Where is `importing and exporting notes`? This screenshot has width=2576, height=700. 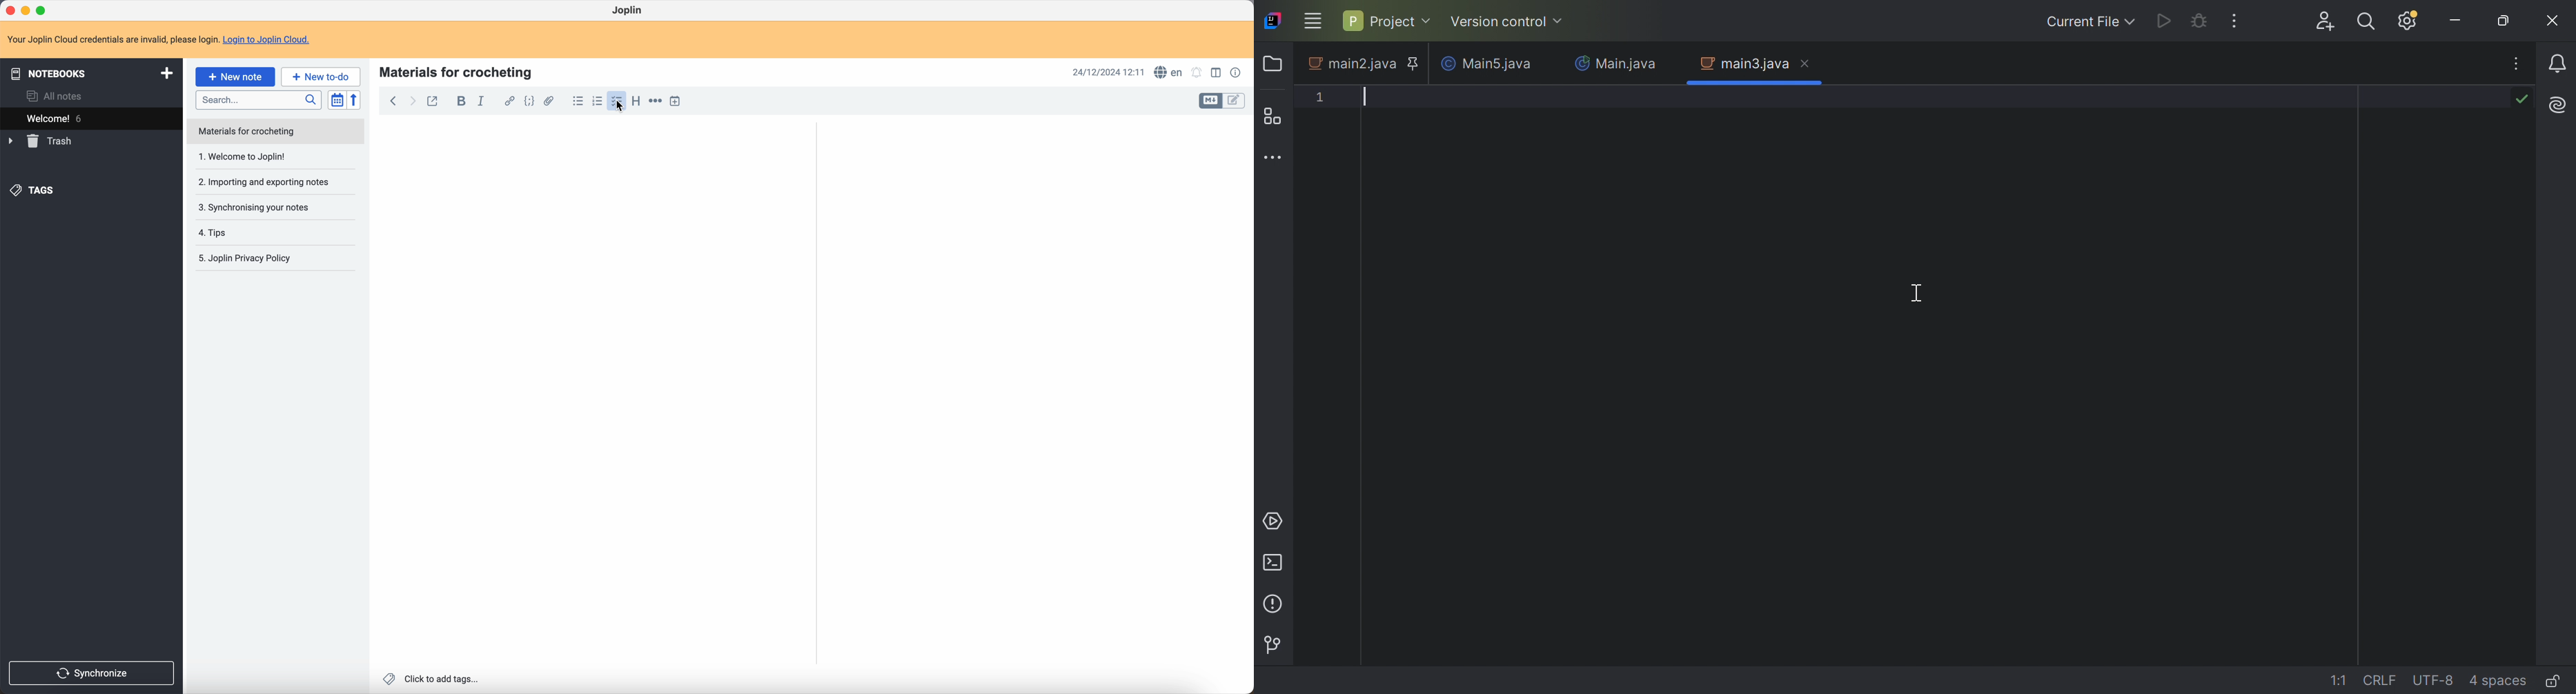 importing and exporting notes is located at coordinates (270, 181).